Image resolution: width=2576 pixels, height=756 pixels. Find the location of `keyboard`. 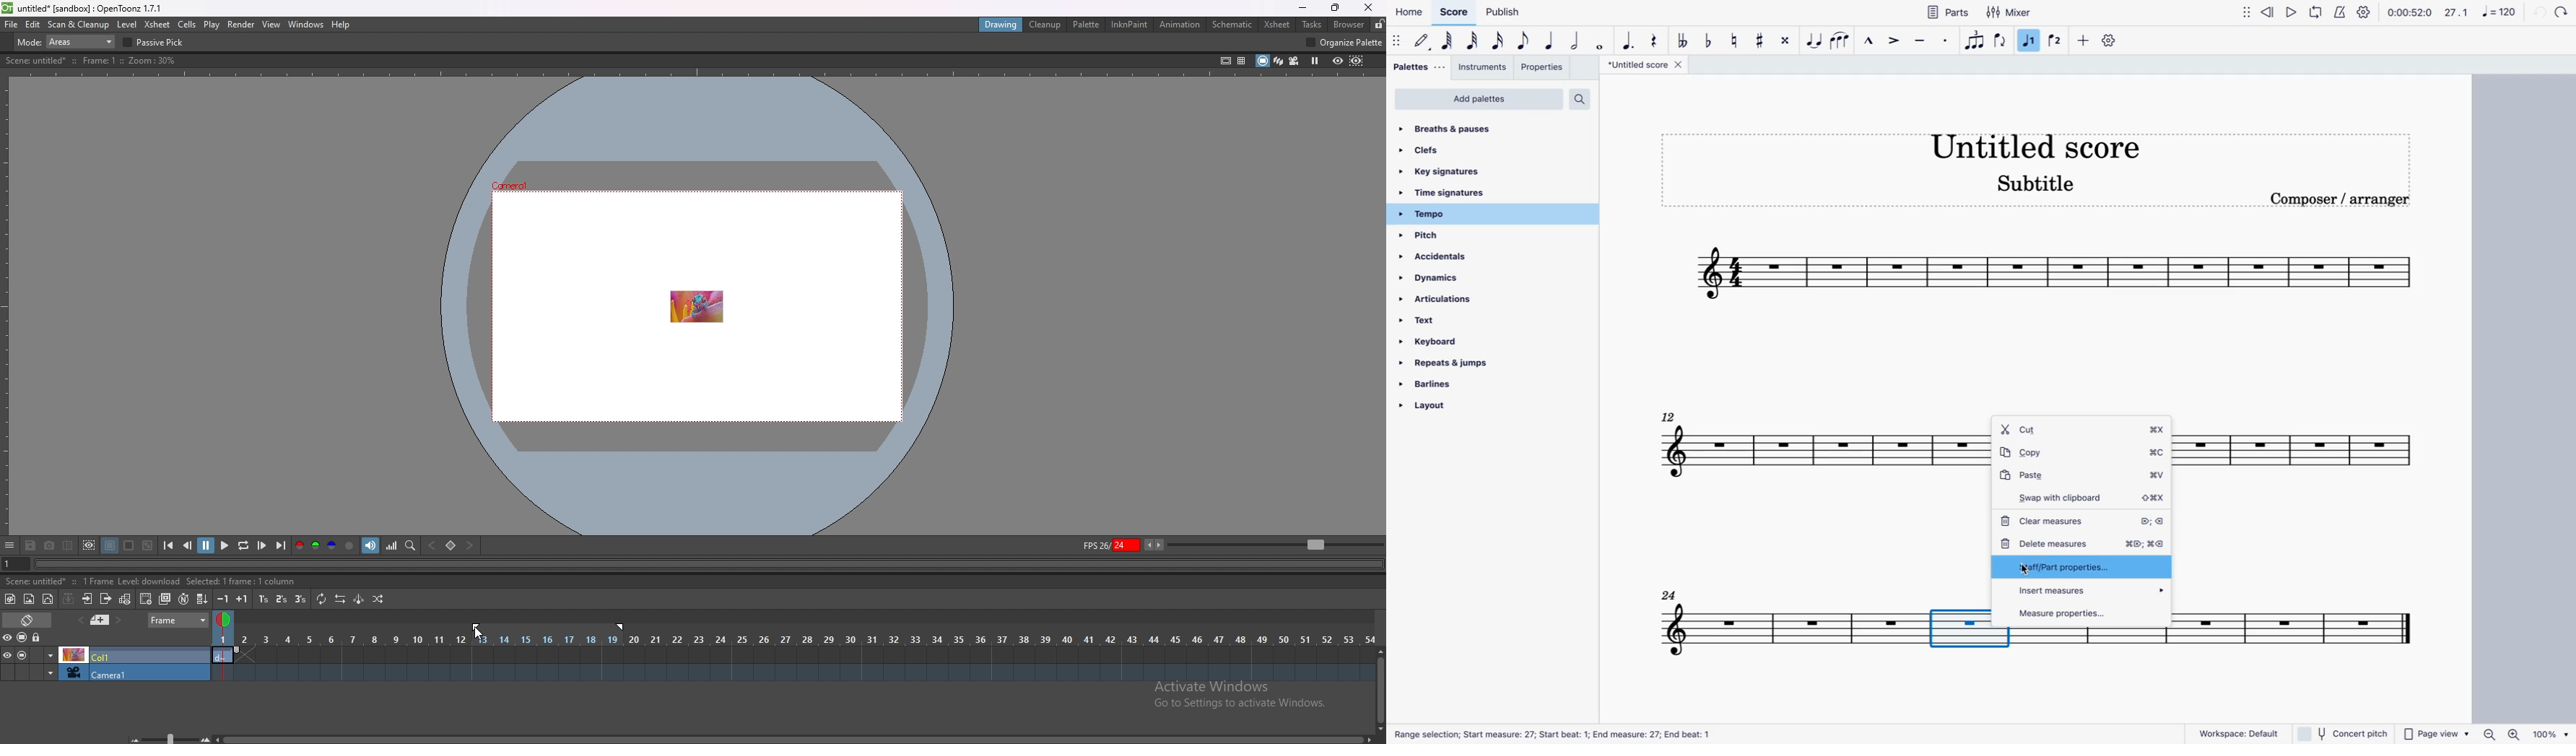

keyboard is located at coordinates (1456, 342).